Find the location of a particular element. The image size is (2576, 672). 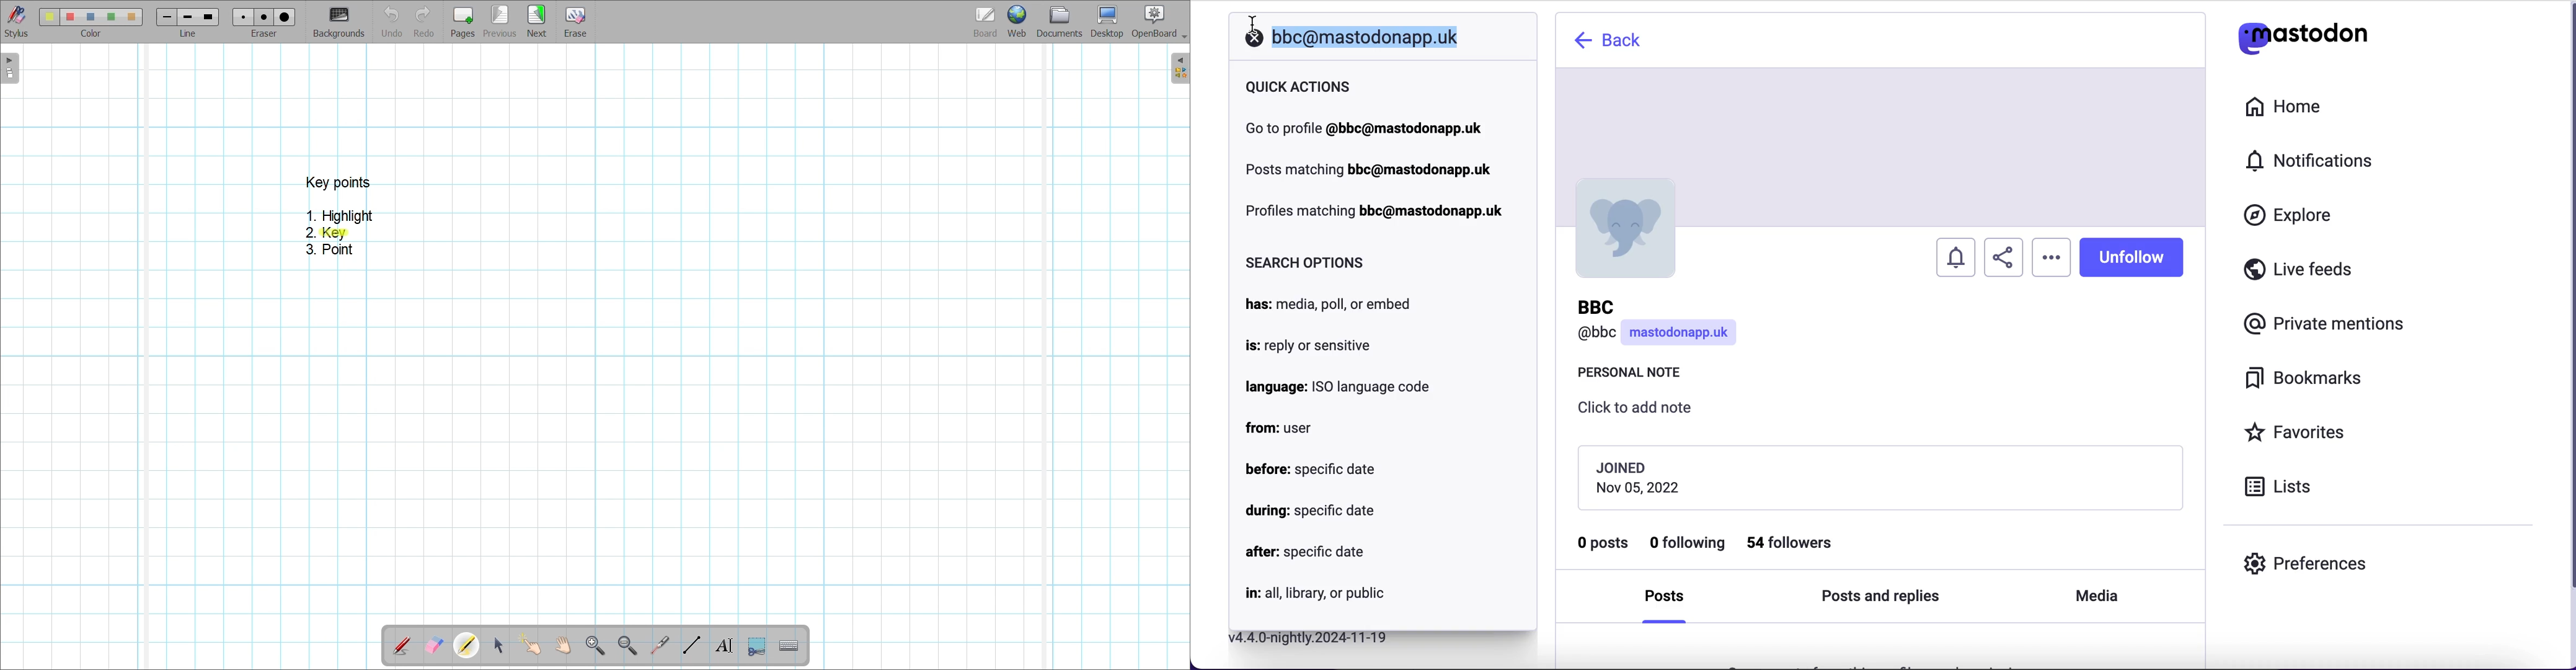

personal note is located at coordinates (1635, 375).